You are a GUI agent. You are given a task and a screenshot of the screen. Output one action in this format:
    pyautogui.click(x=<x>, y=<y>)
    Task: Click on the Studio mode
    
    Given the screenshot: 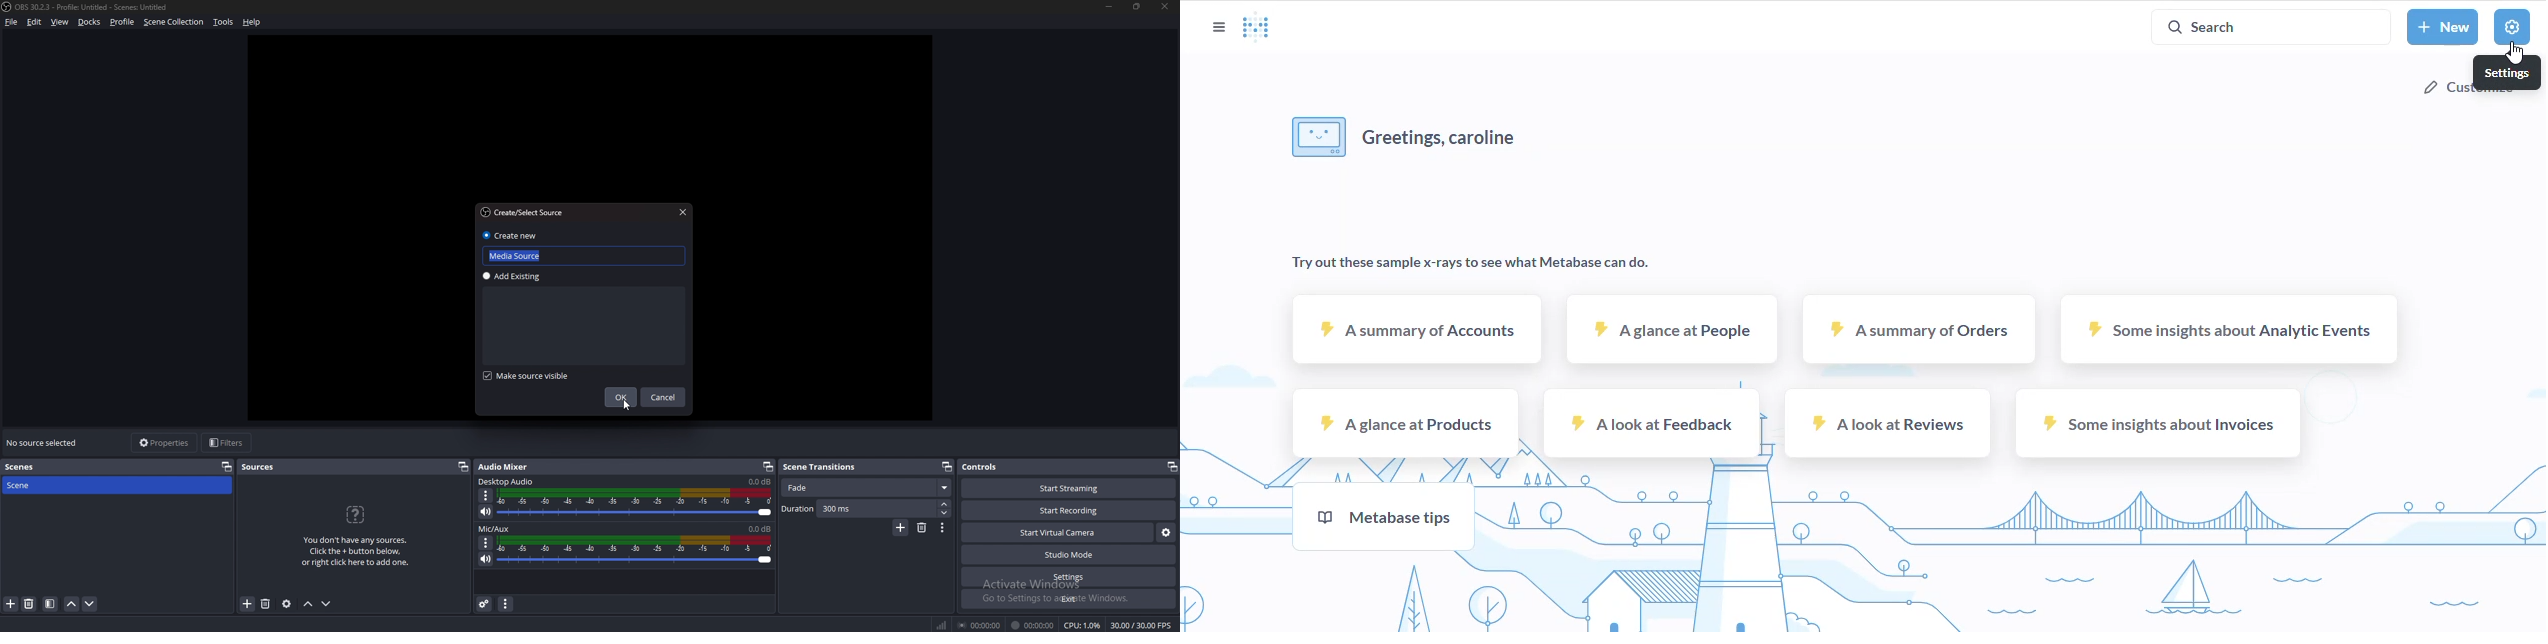 What is the action you would take?
    pyautogui.click(x=1070, y=555)
    